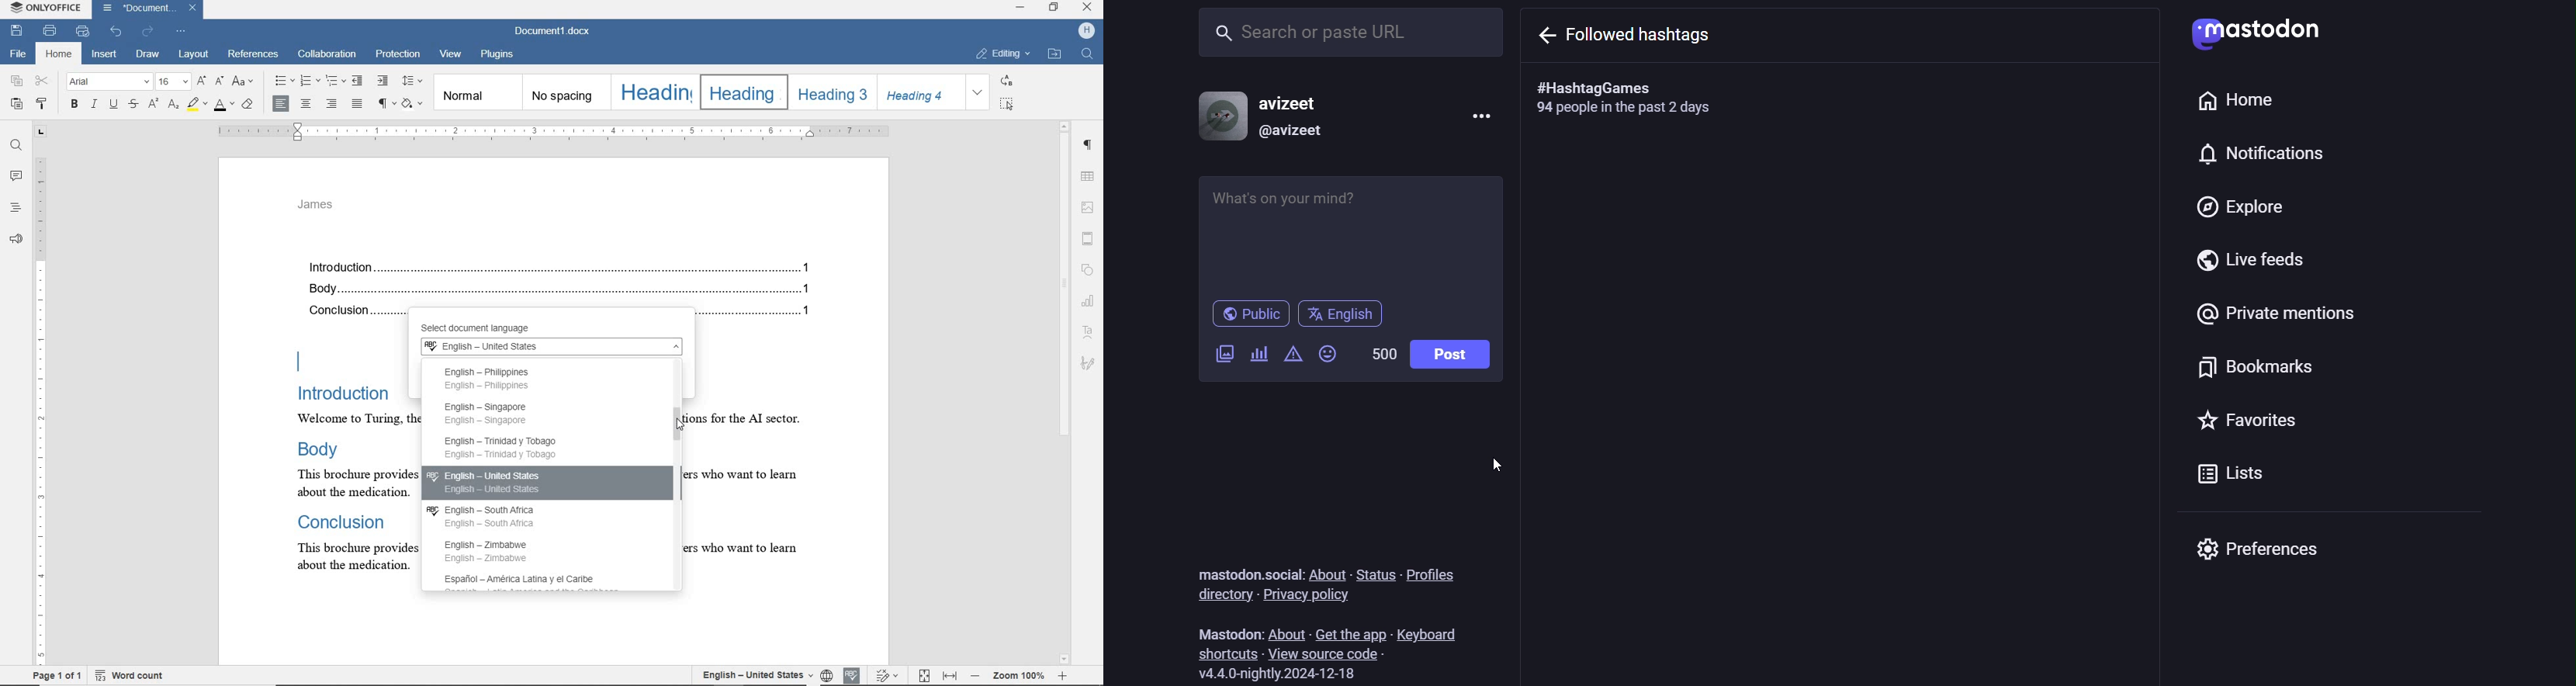  I want to click on comments, so click(15, 176).